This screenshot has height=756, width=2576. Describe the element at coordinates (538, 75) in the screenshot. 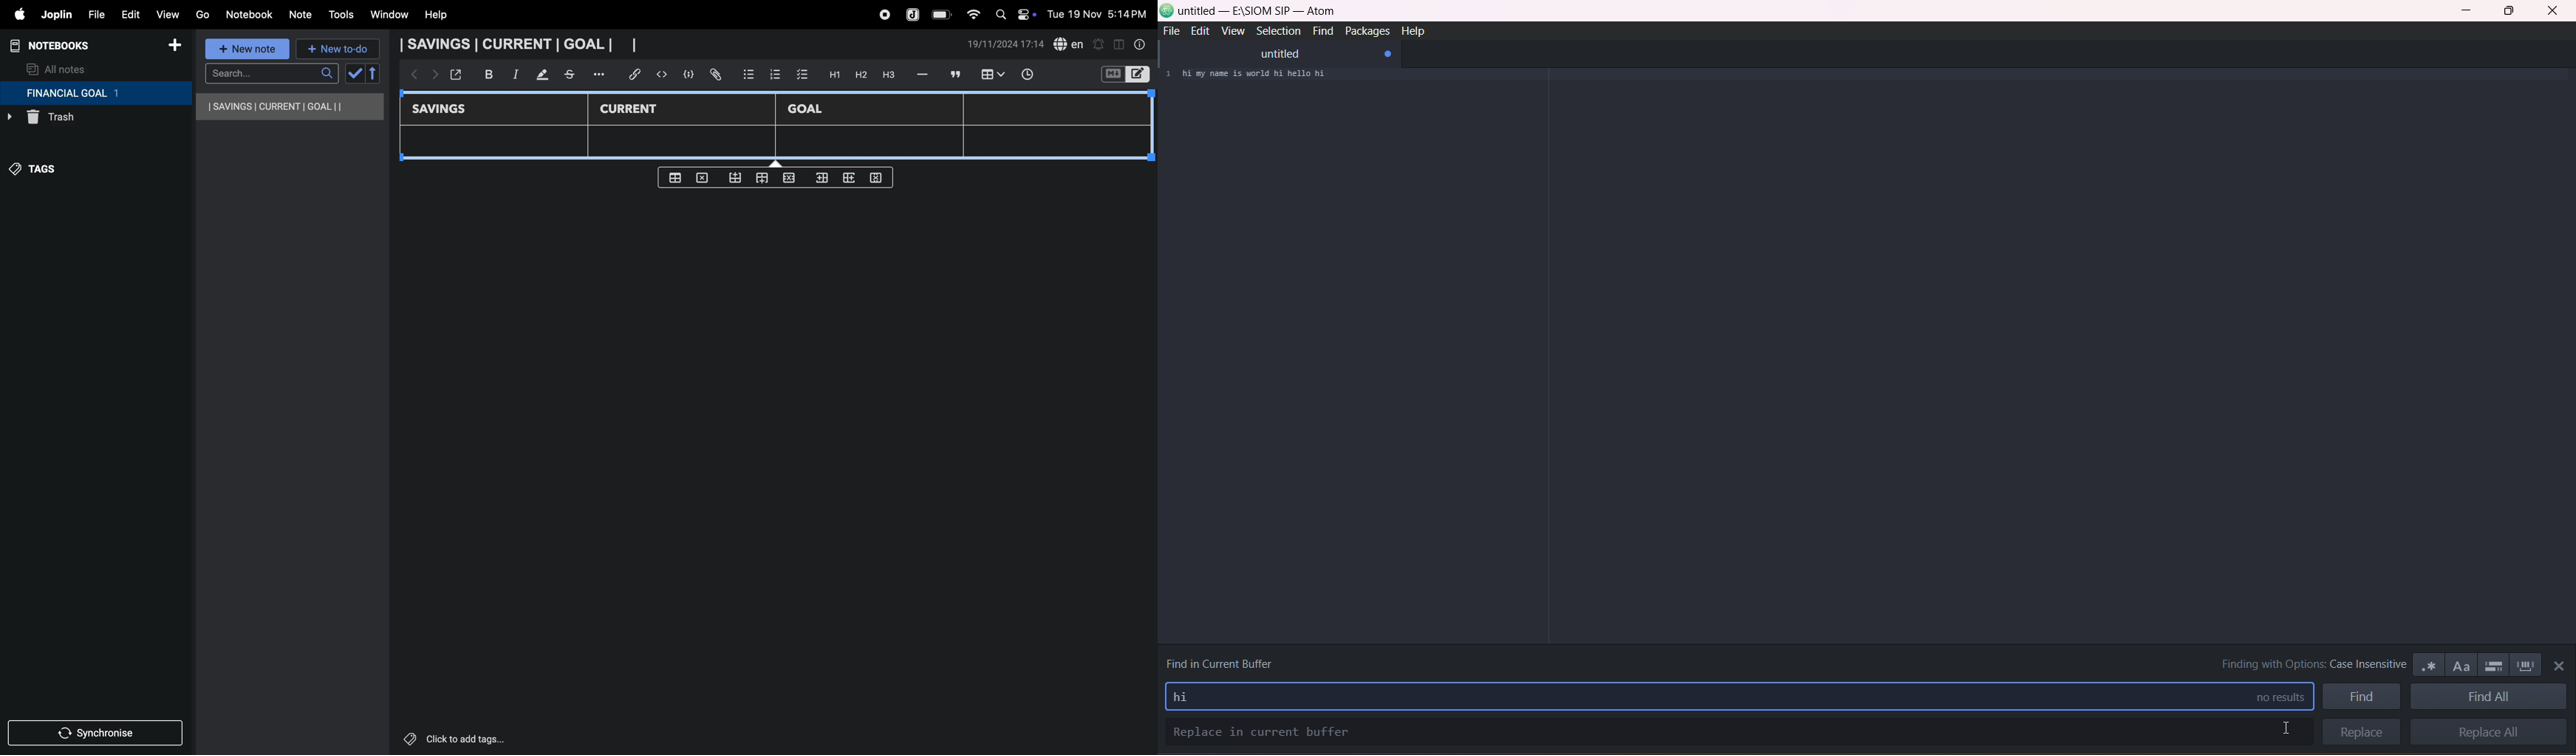

I see `mark` at that location.